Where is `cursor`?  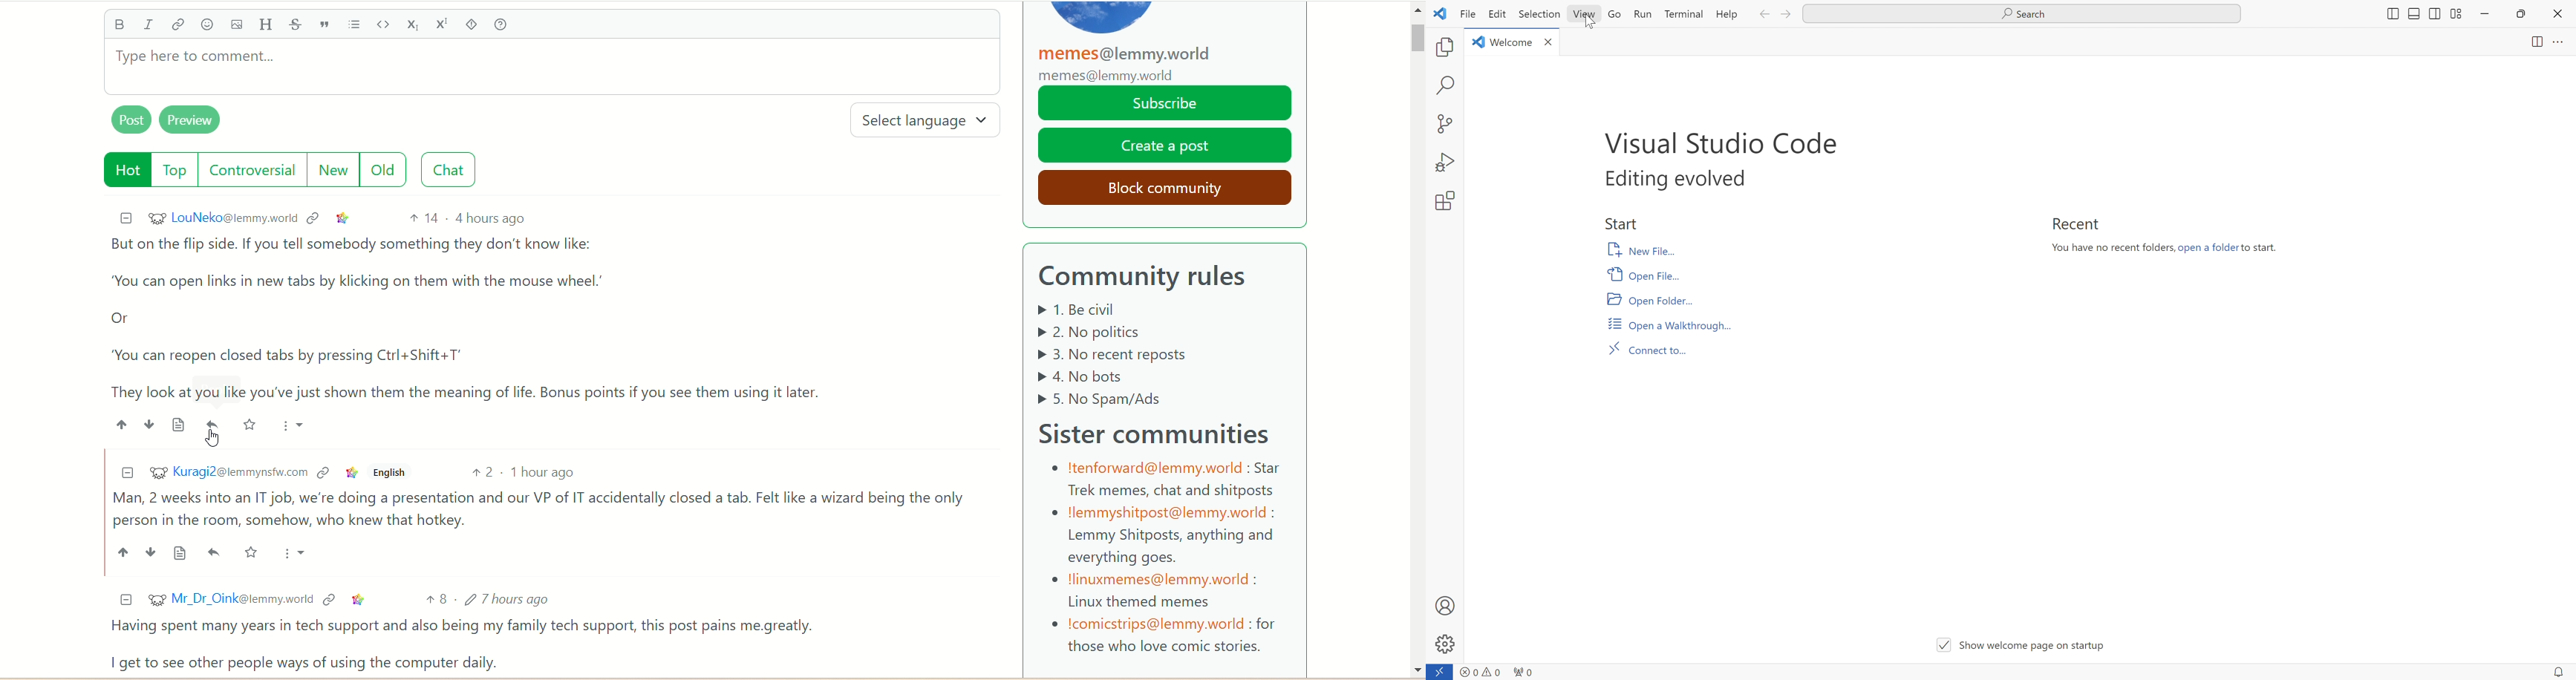
cursor is located at coordinates (1591, 28).